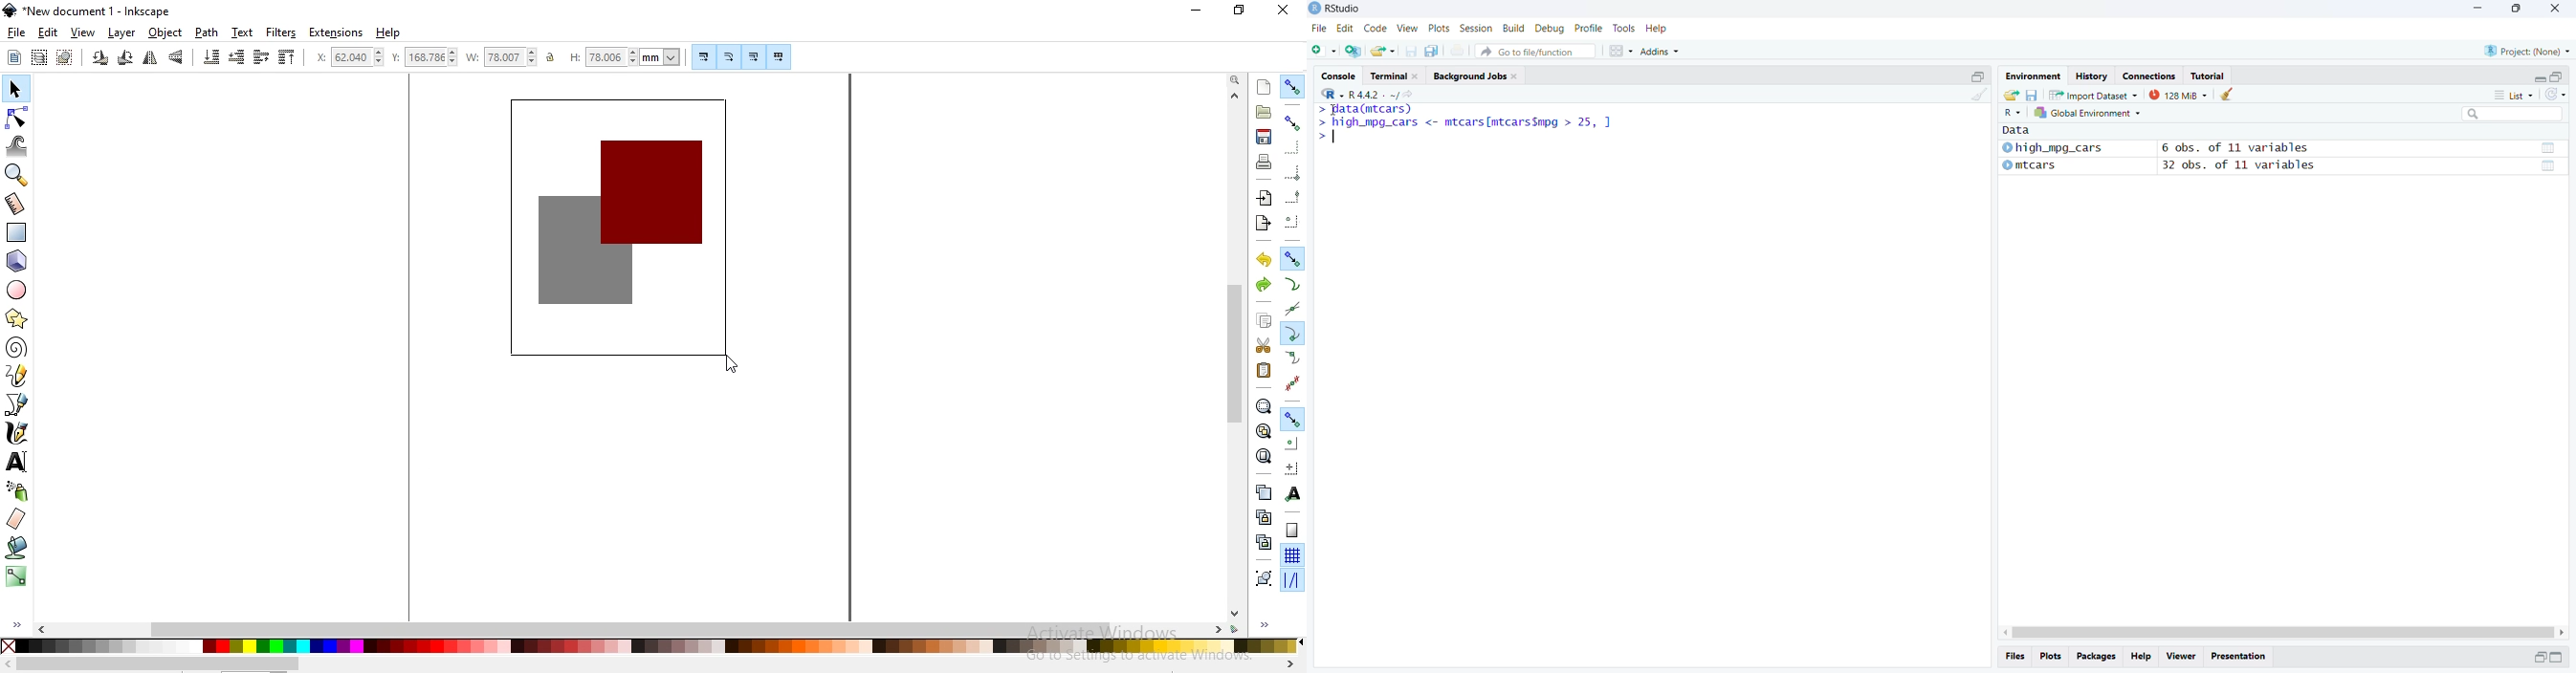 The height and width of the screenshot is (700, 2576). Describe the element at coordinates (17, 291) in the screenshot. I see `create circles, arcs and ellipses` at that location.